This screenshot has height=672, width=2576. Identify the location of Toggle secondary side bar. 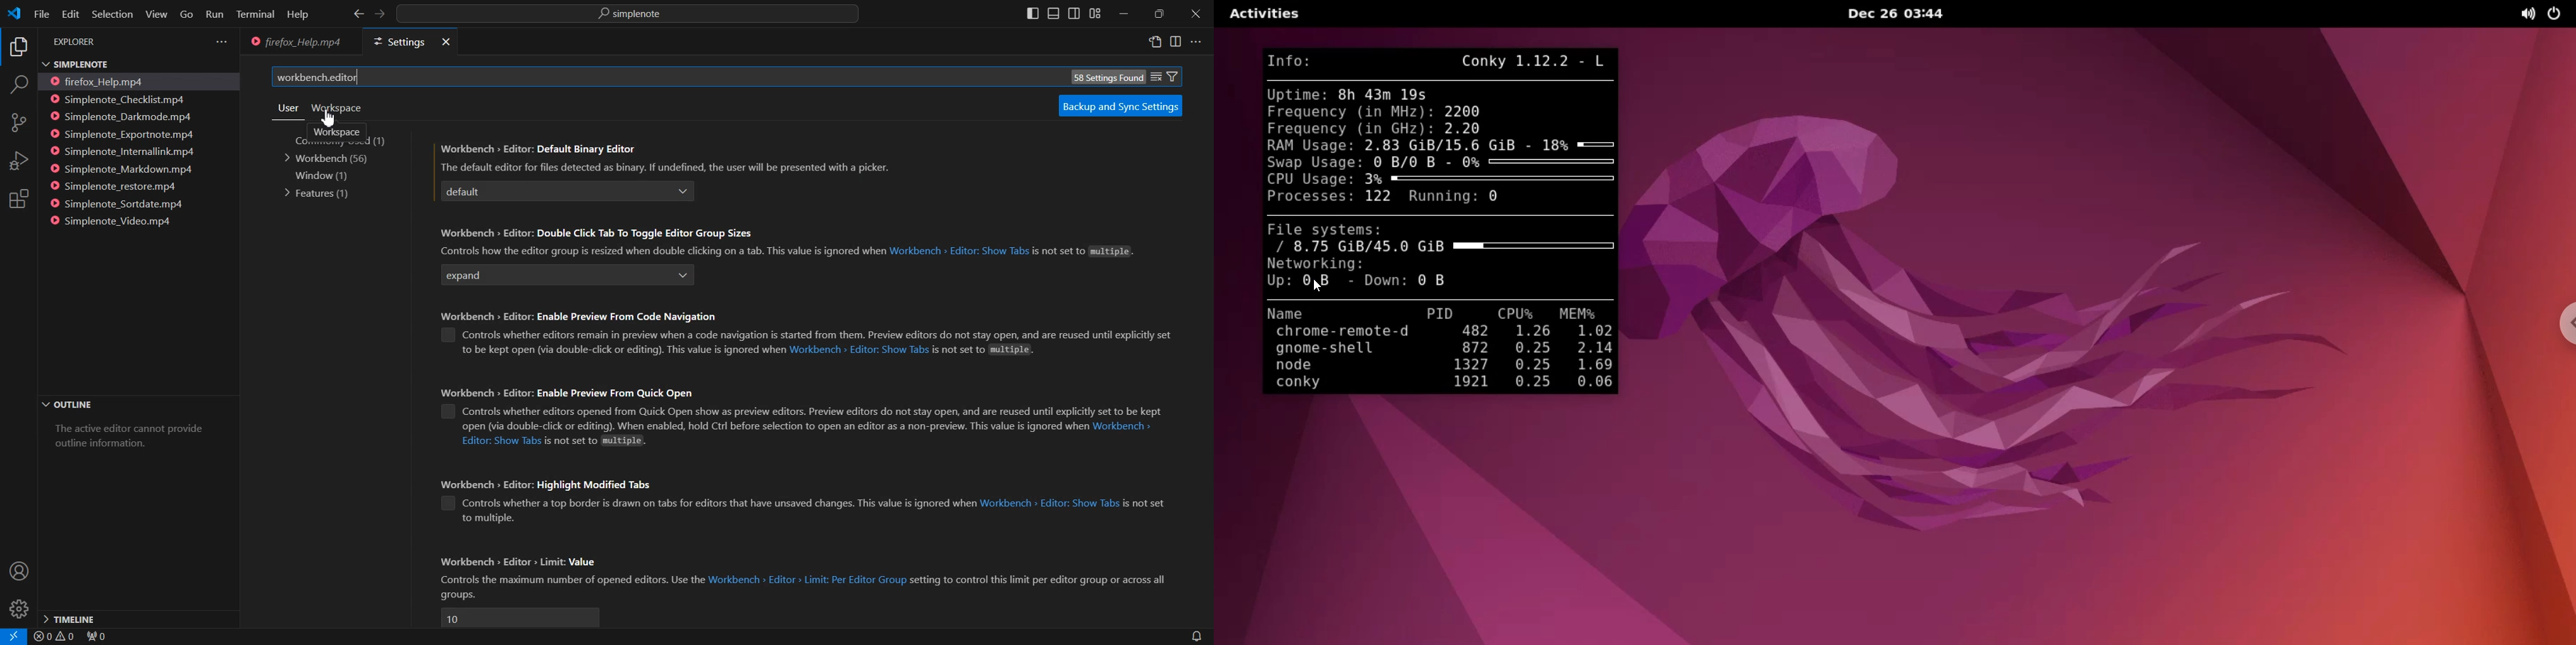
(1074, 13).